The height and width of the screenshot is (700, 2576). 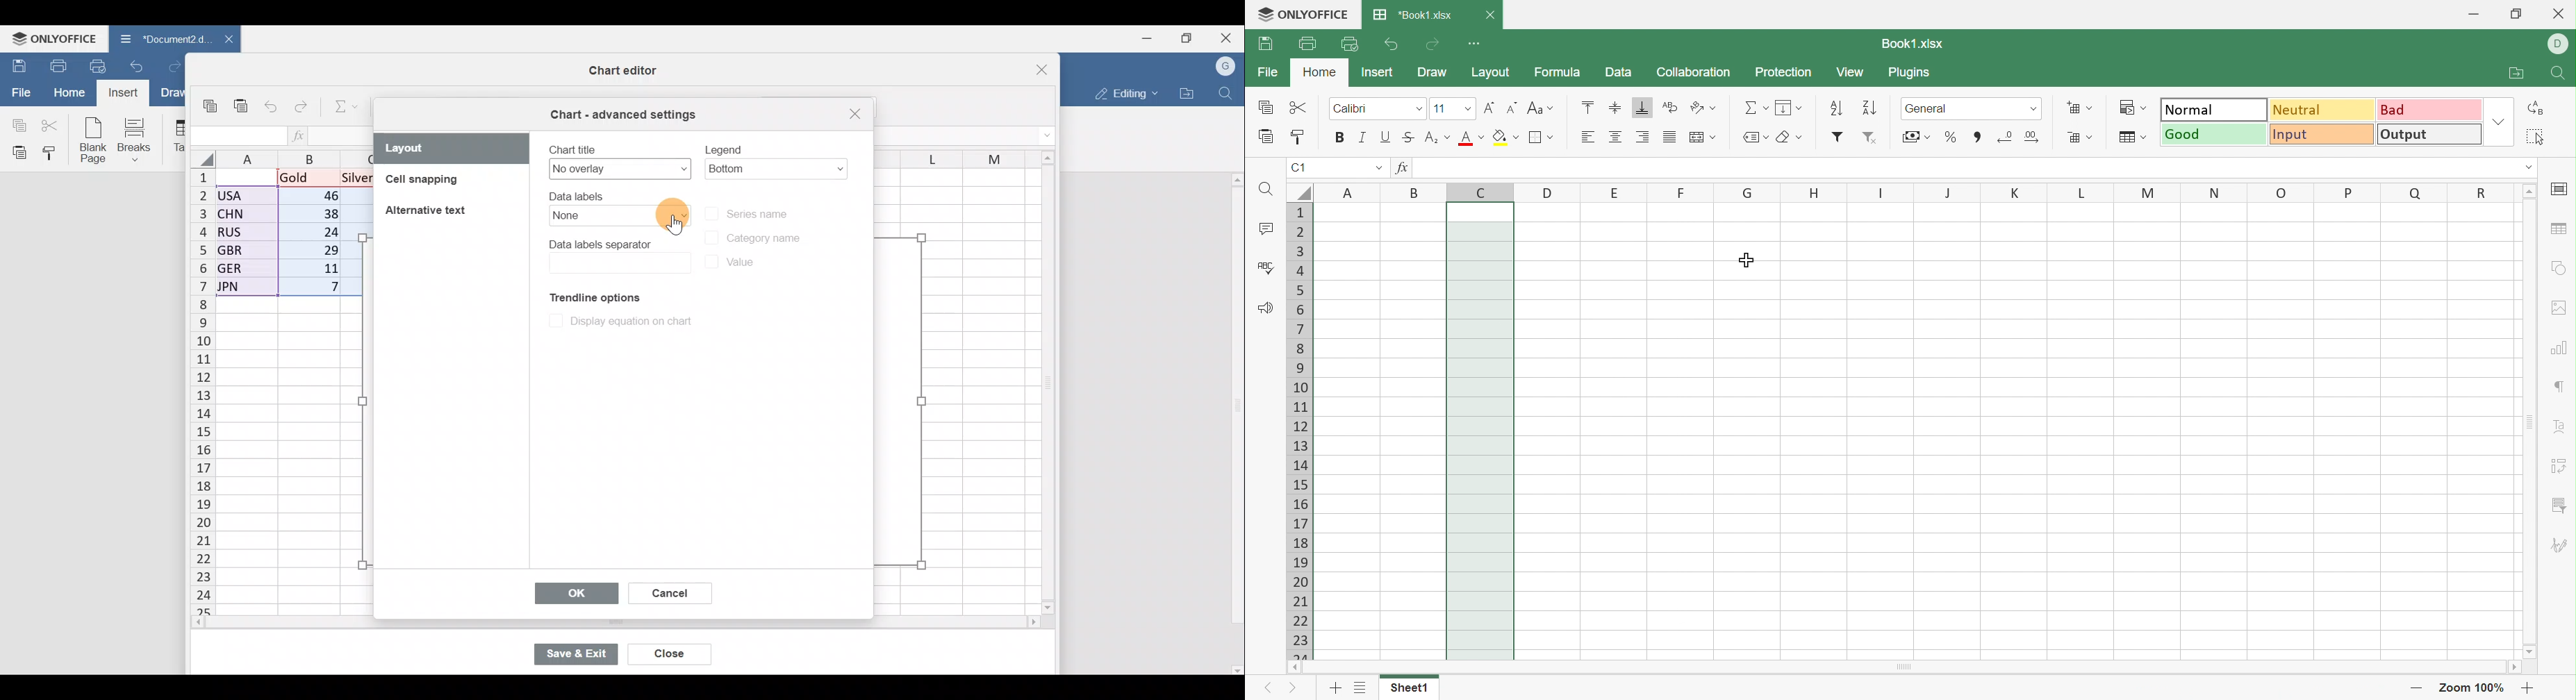 What do you see at coordinates (348, 104) in the screenshot?
I see `Summation` at bounding box center [348, 104].